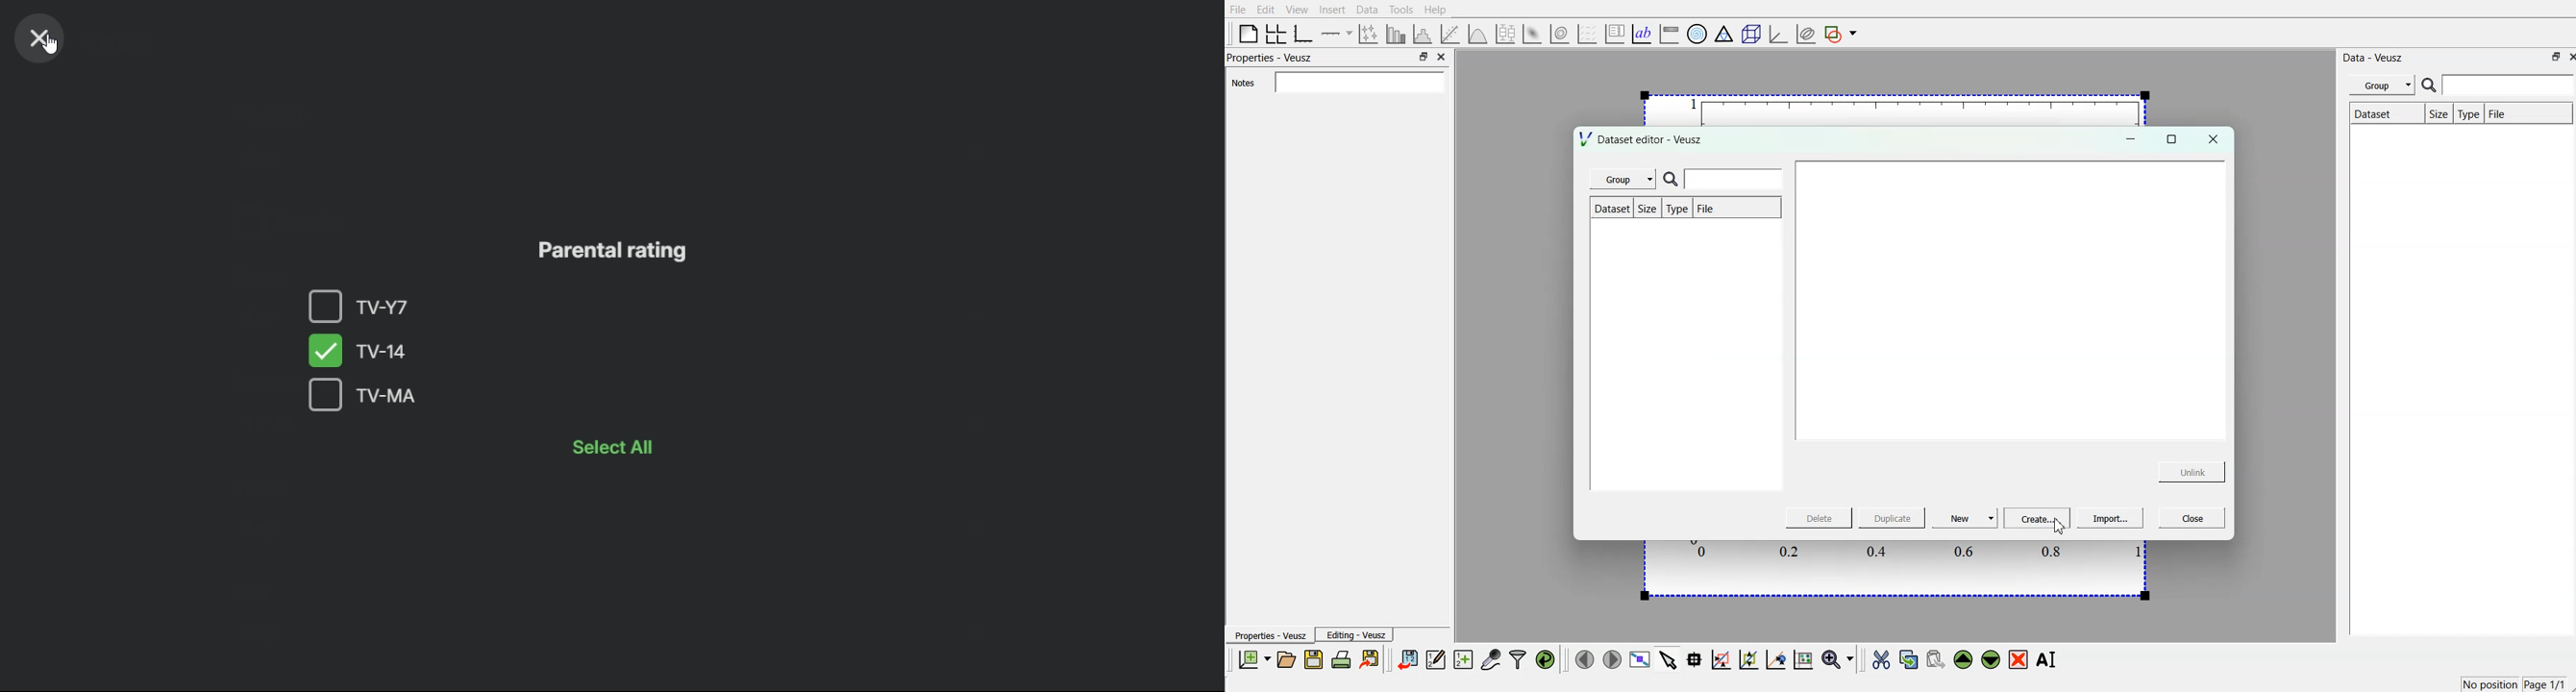 Image resolution: width=2576 pixels, height=700 pixels. I want to click on close, so click(40, 40).